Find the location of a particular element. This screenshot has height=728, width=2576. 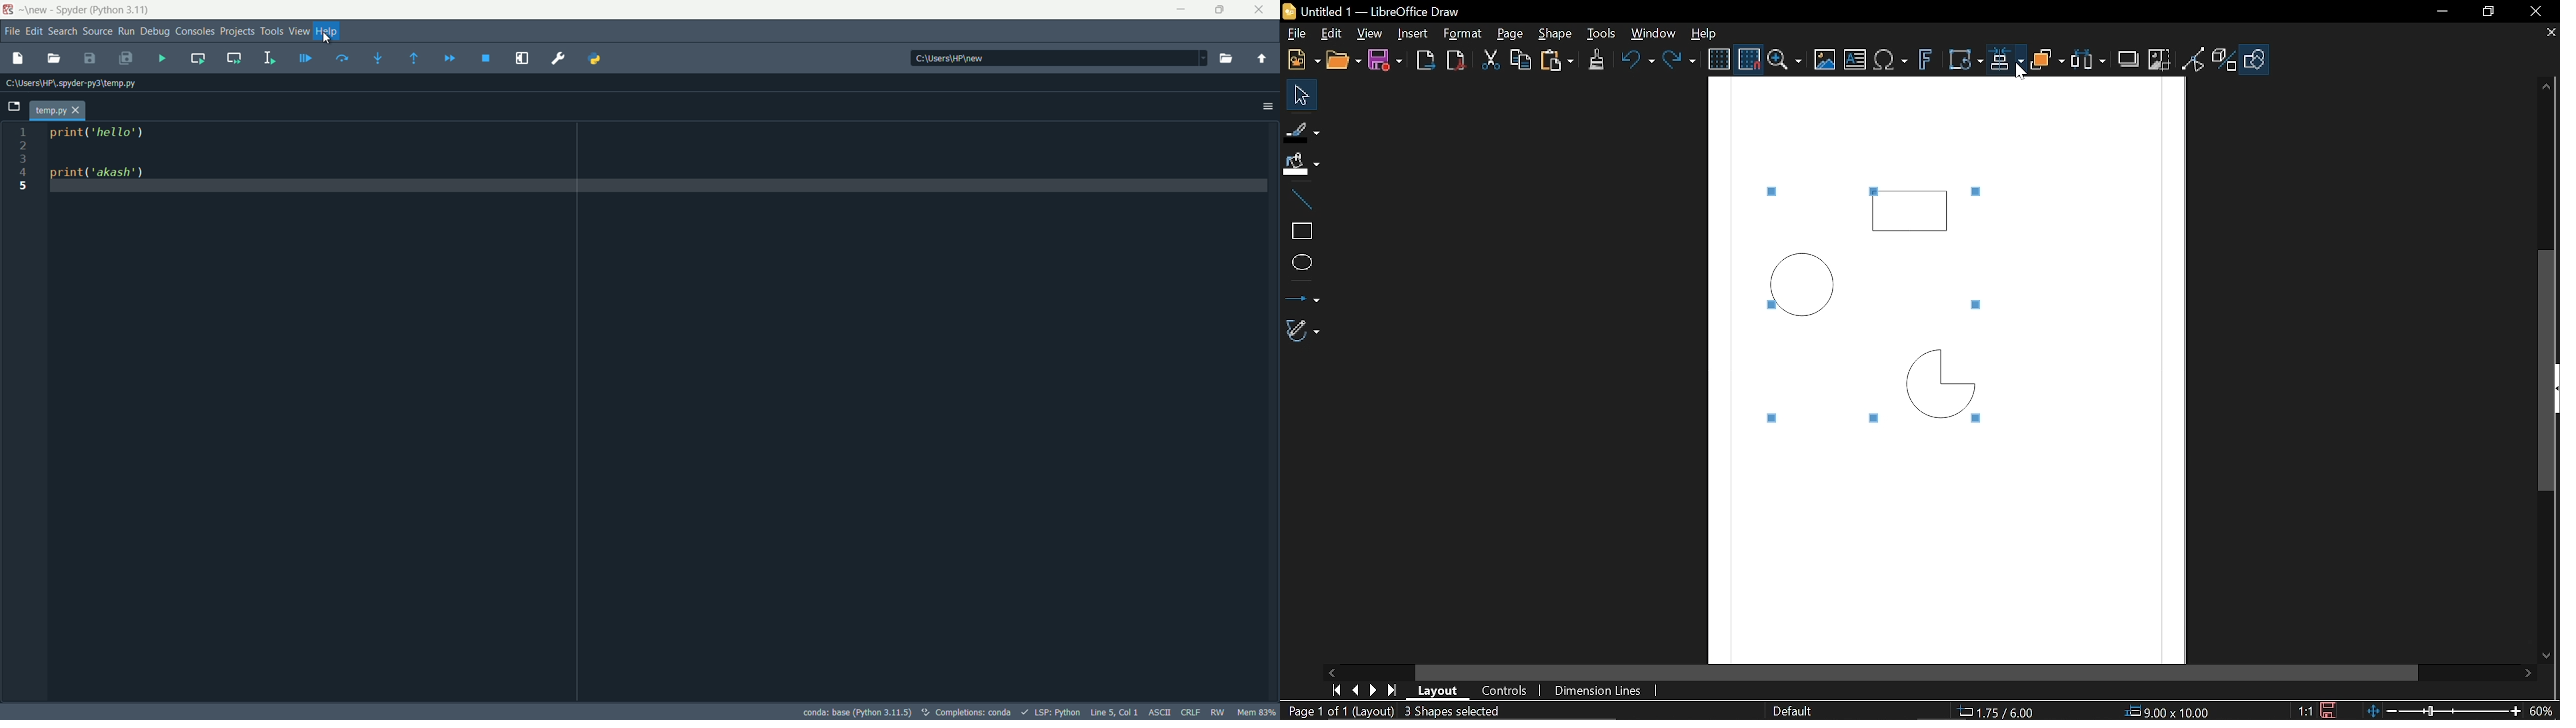

debug file is located at coordinates (307, 58).